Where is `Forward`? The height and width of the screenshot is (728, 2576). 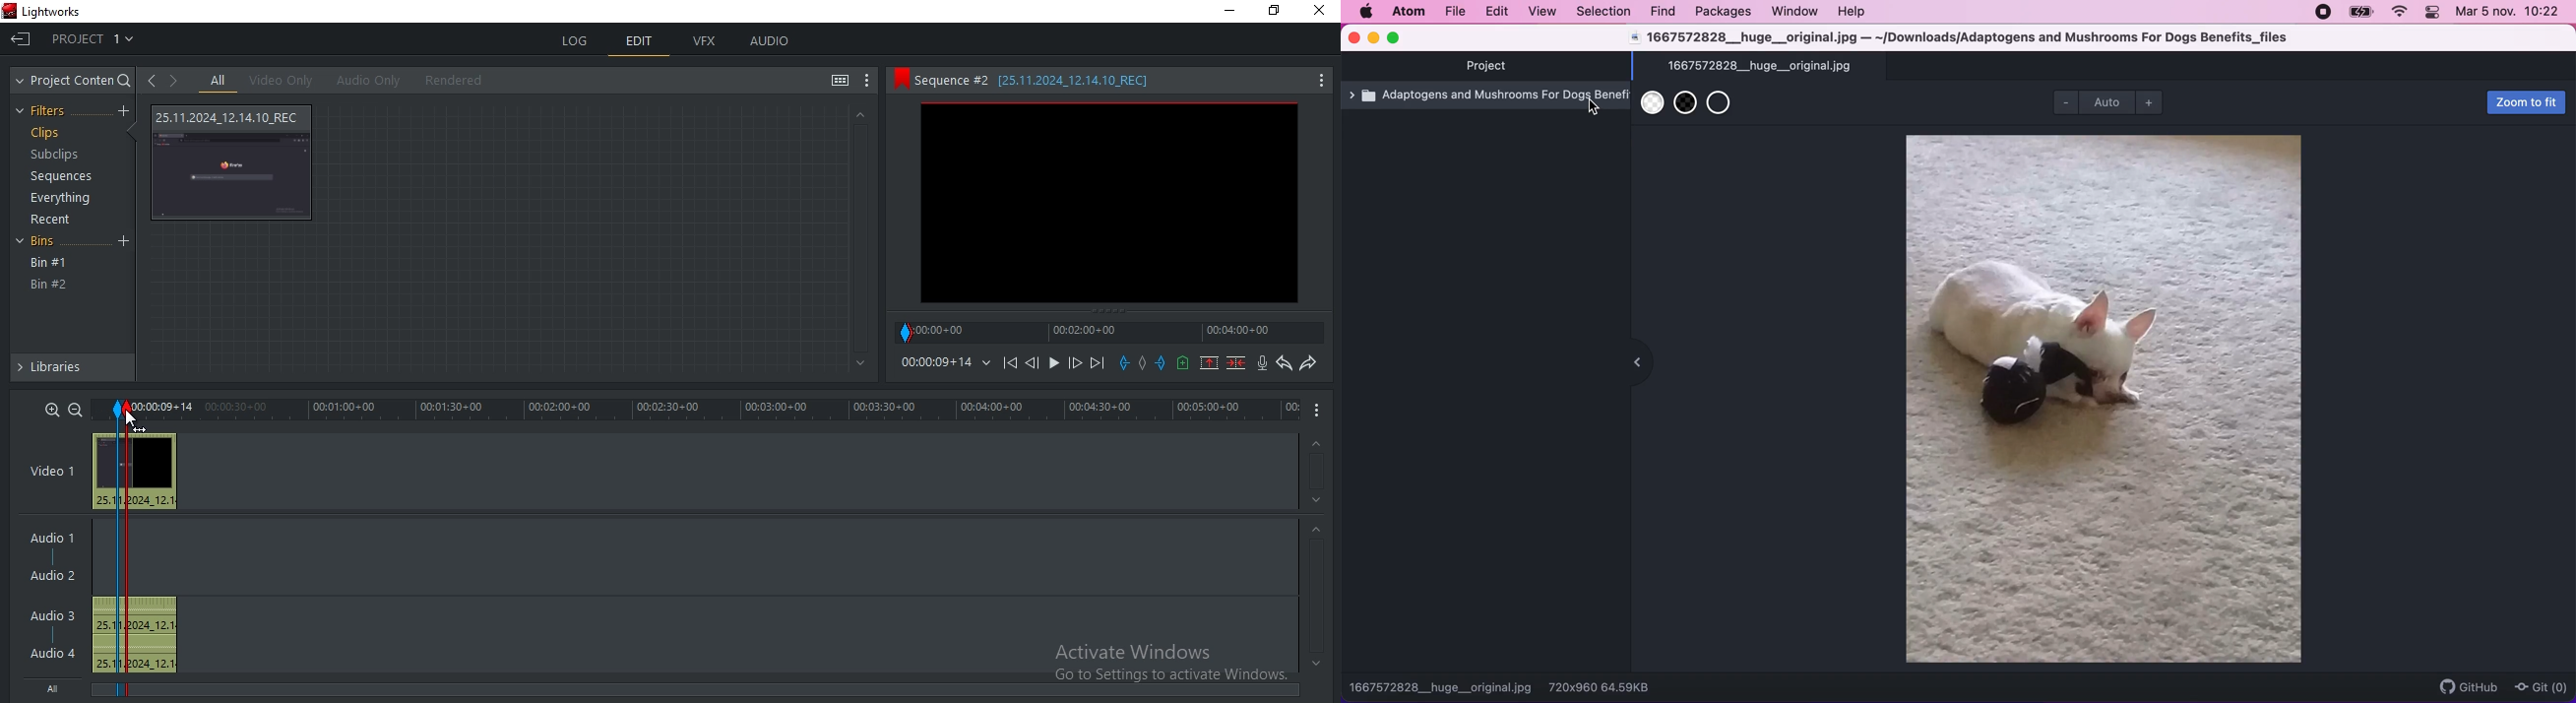 Forward is located at coordinates (1076, 363).